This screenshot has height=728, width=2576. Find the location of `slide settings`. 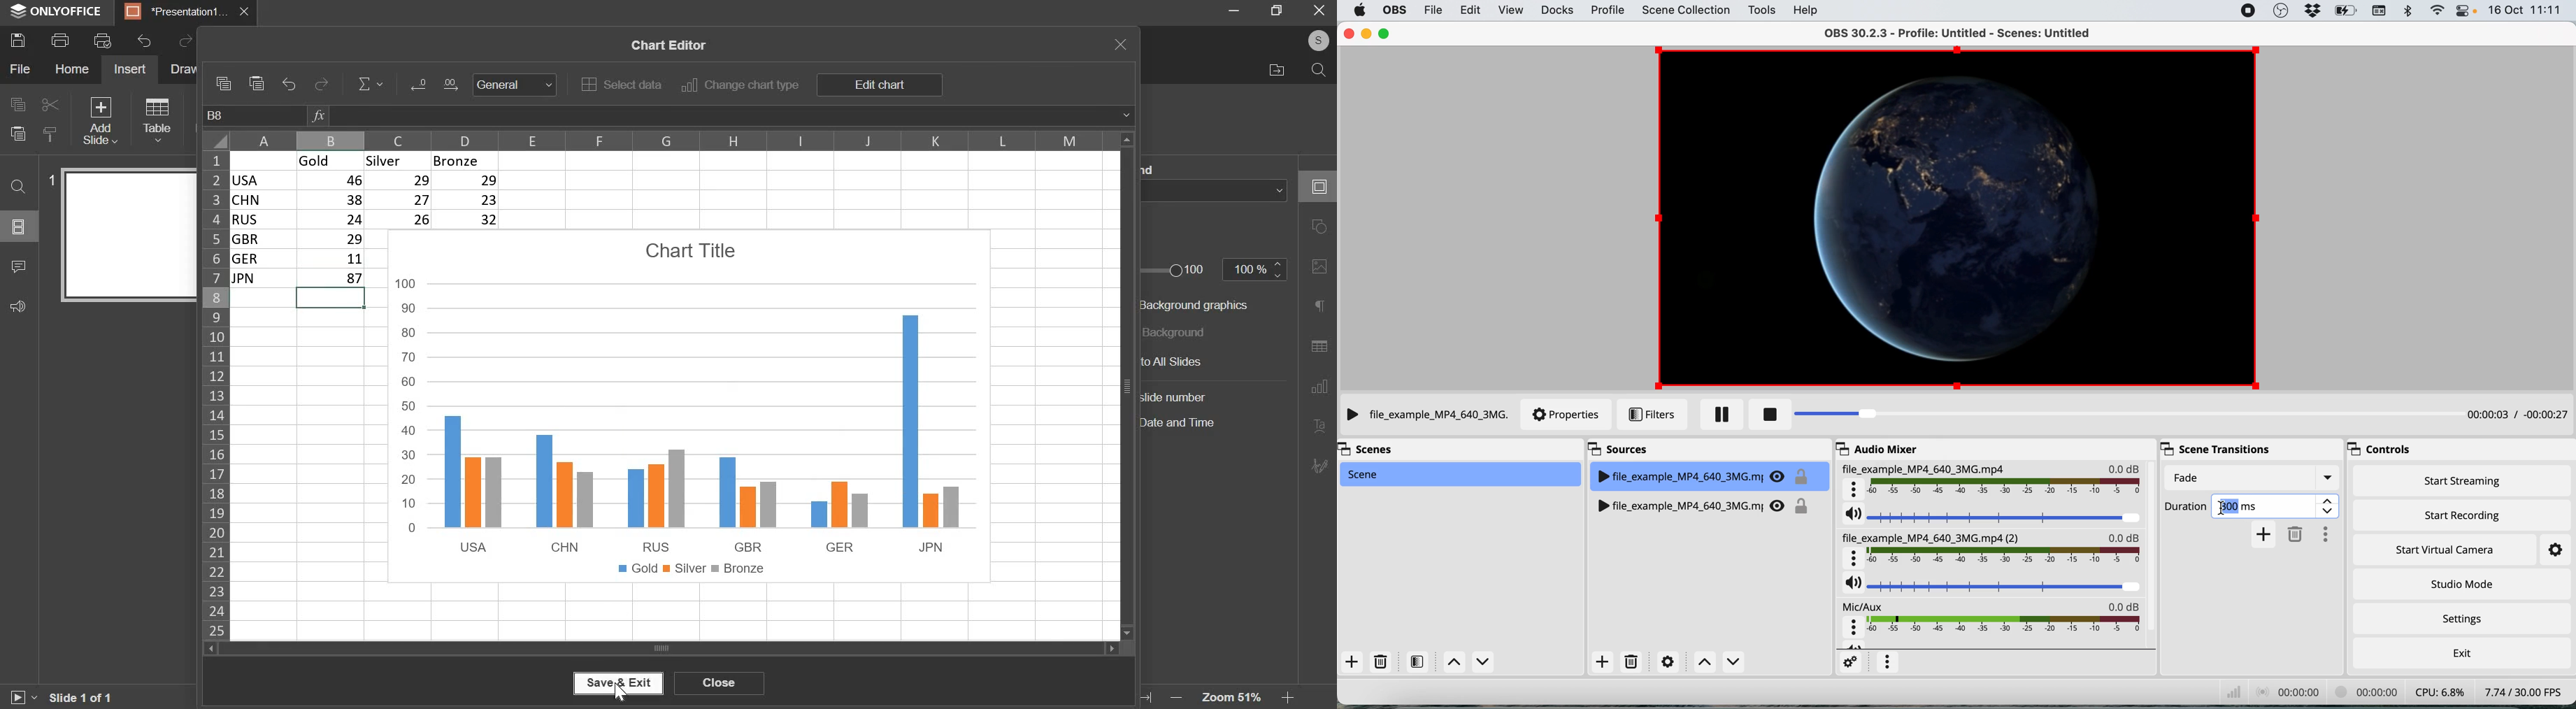

slide settings is located at coordinates (1317, 184).